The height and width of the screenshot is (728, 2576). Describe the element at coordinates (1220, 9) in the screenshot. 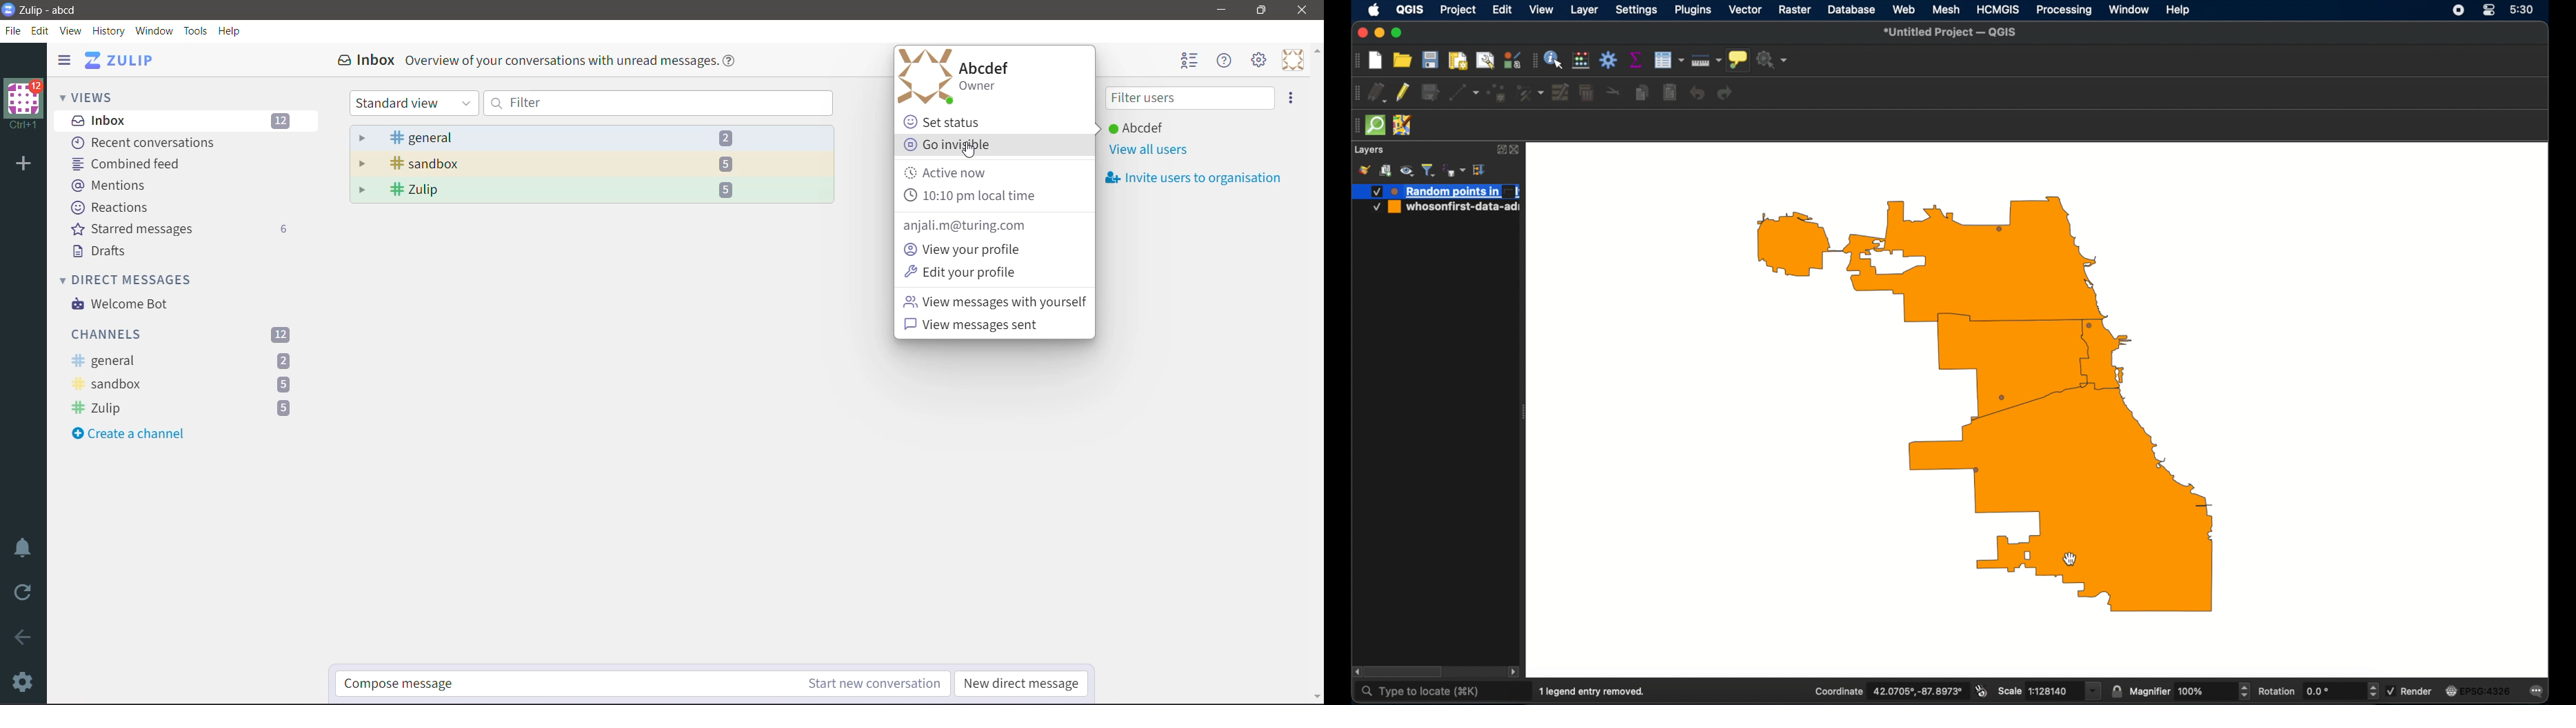

I see `Minimize` at that location.